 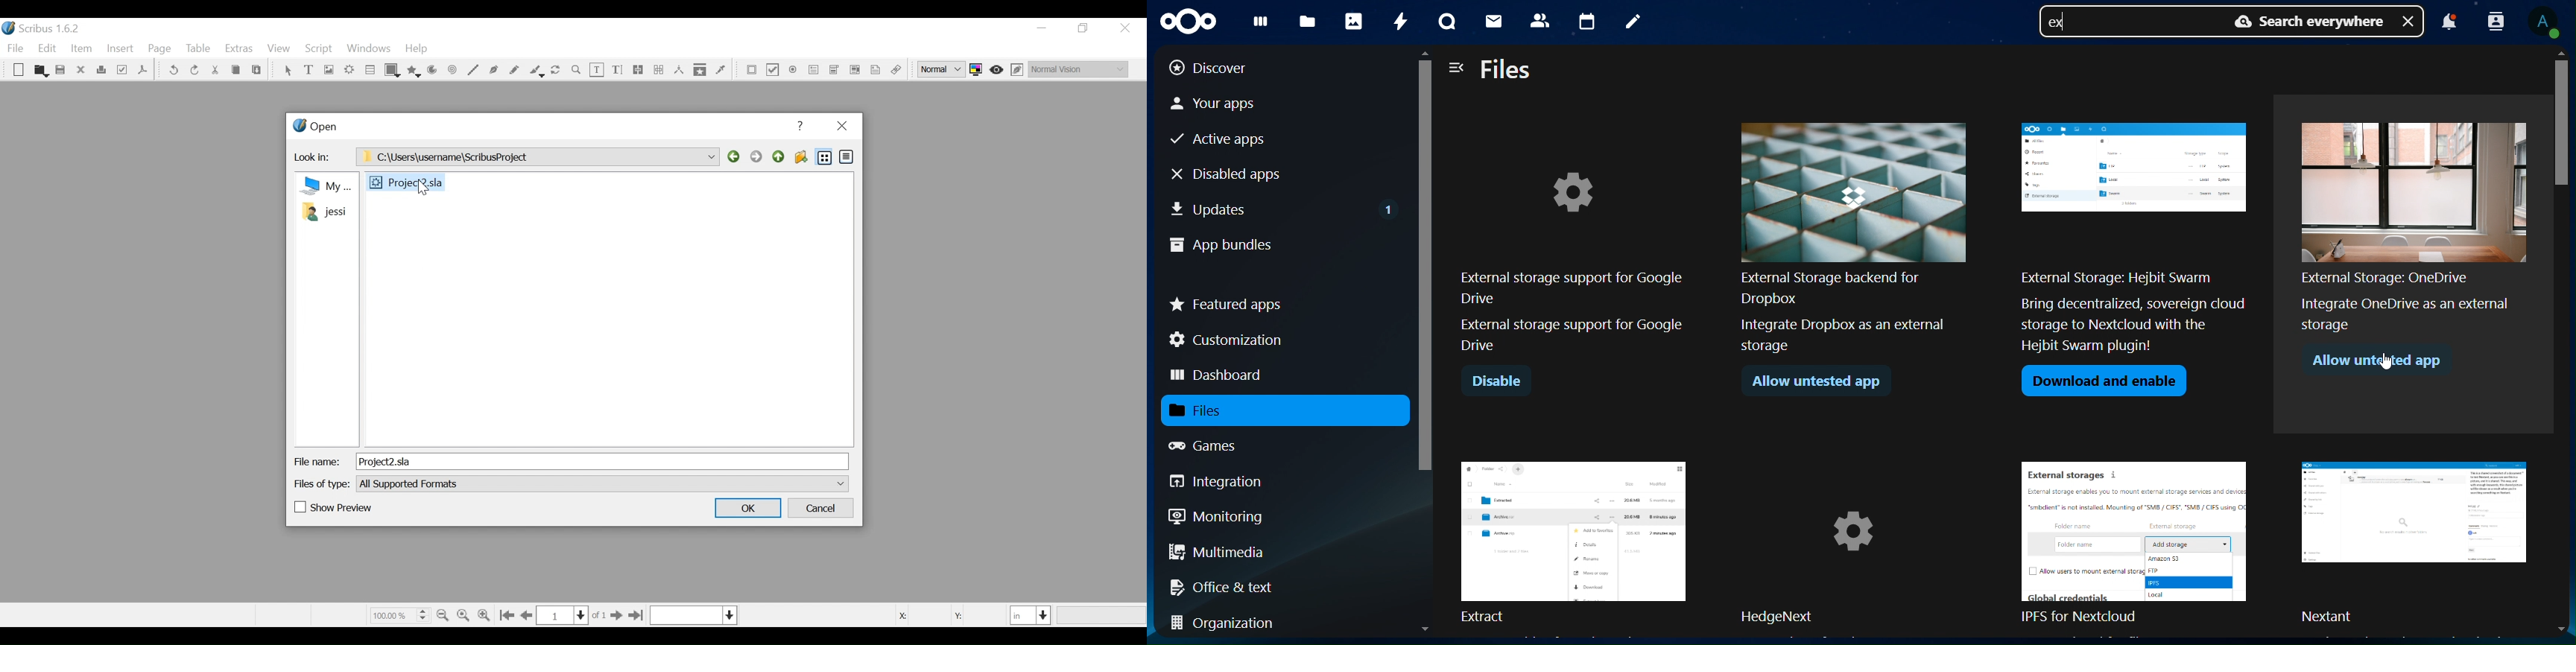 What do you see at coordinates (310, 70) in the screenshot?
I see `Text Frame` at bounding box center [310, 70].